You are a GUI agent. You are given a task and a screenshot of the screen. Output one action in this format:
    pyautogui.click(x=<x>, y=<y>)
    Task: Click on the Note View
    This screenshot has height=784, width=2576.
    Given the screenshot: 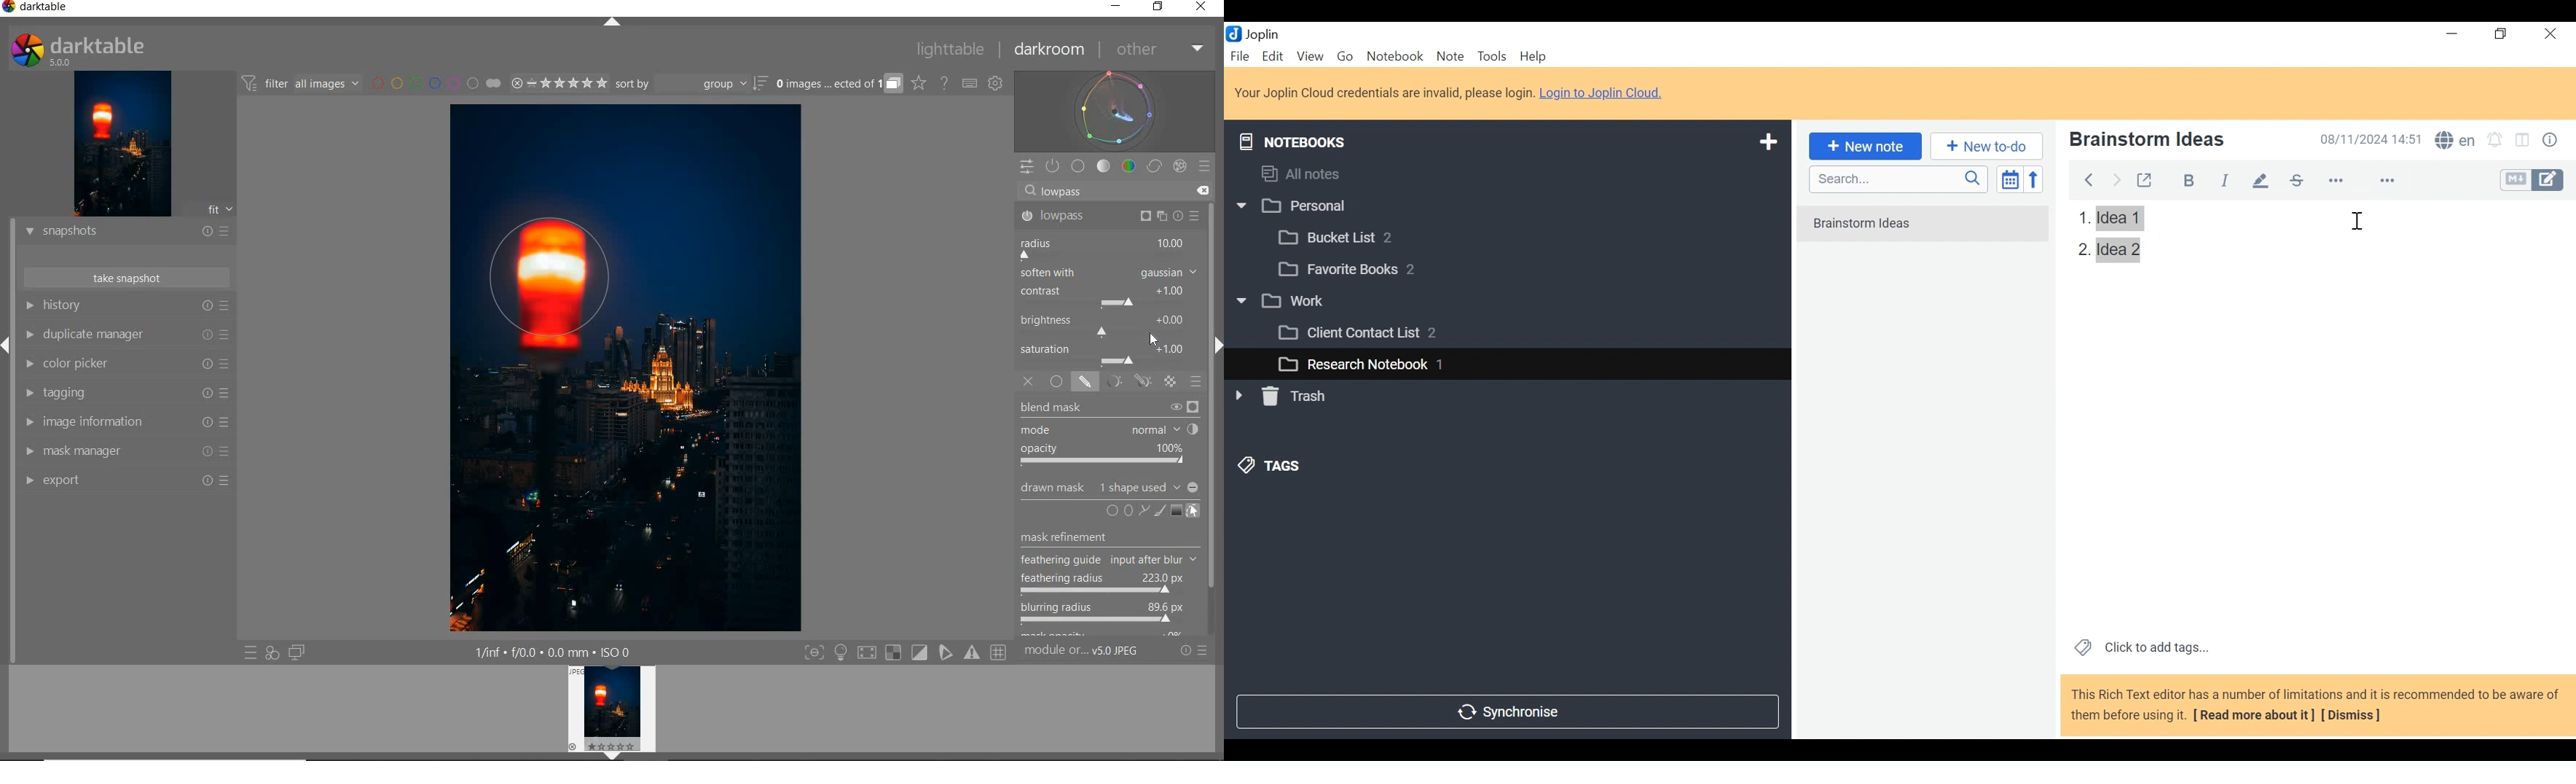 What is the action you would take?
    pyautogui.click(x=2105, y=217)
    